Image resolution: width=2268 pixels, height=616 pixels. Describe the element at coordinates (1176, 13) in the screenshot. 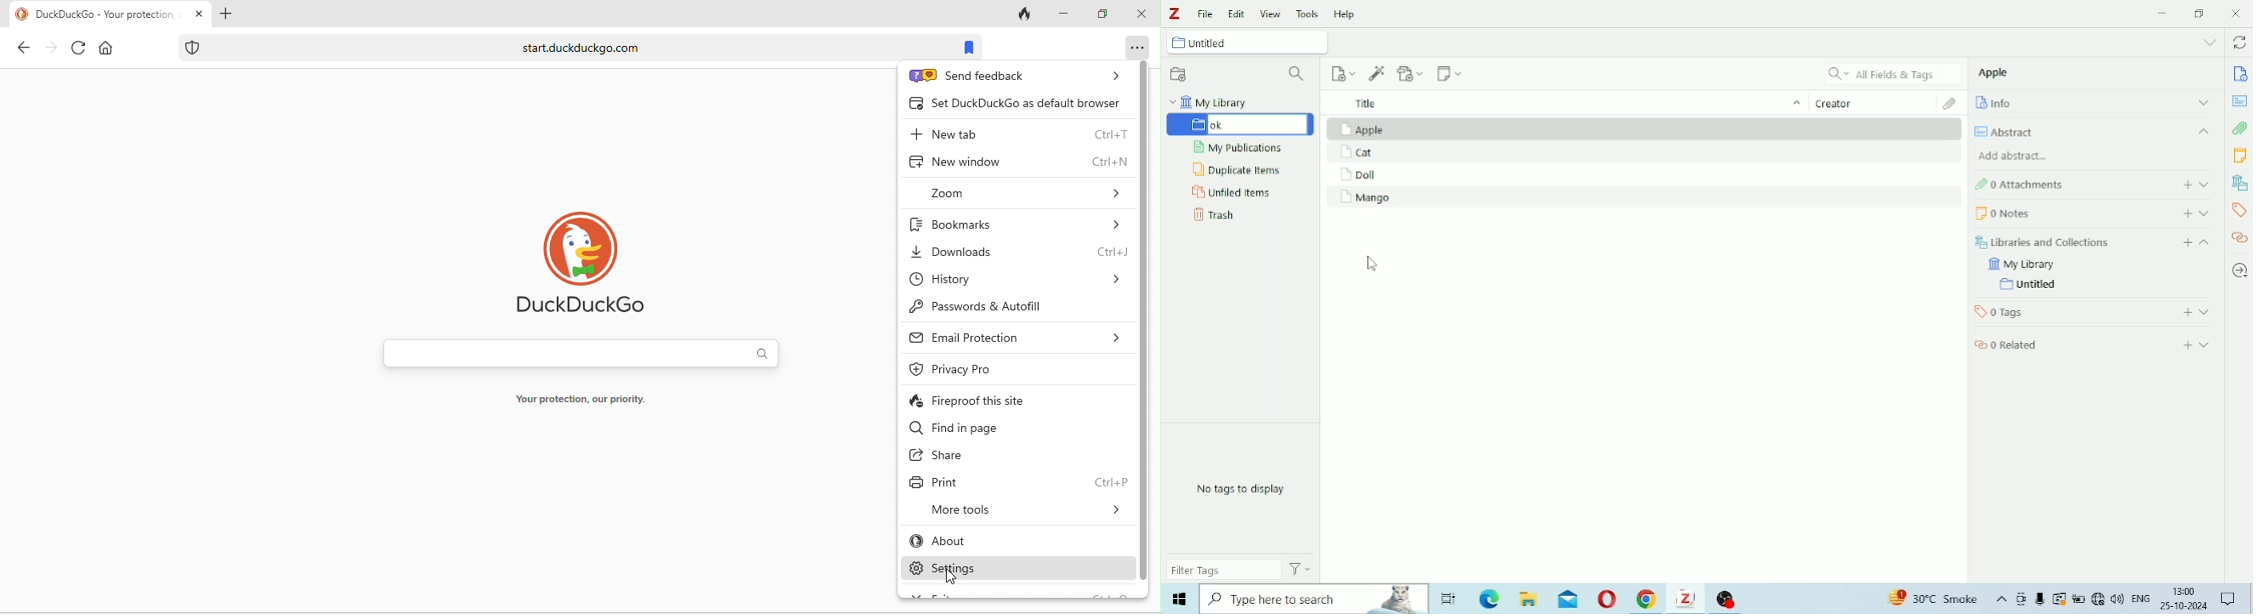

I see `Logo` at that location.